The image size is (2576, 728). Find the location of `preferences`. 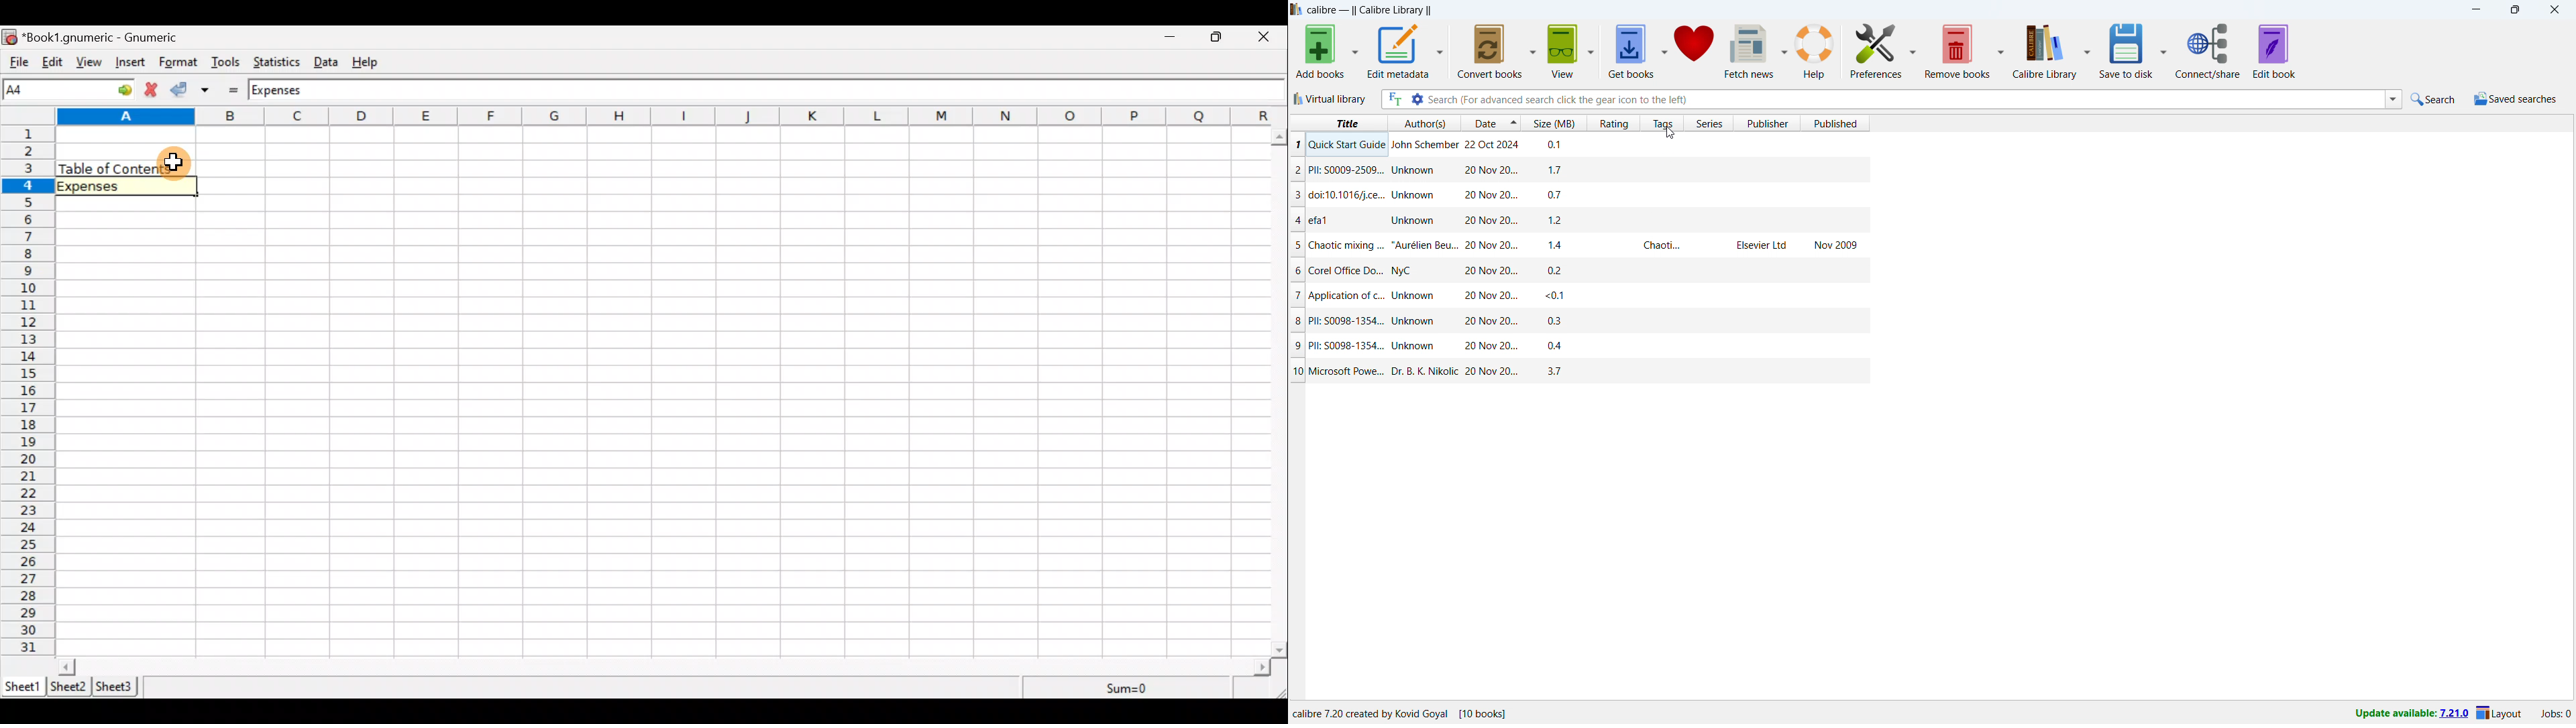

preferences is located at coordinates (1875, 49).